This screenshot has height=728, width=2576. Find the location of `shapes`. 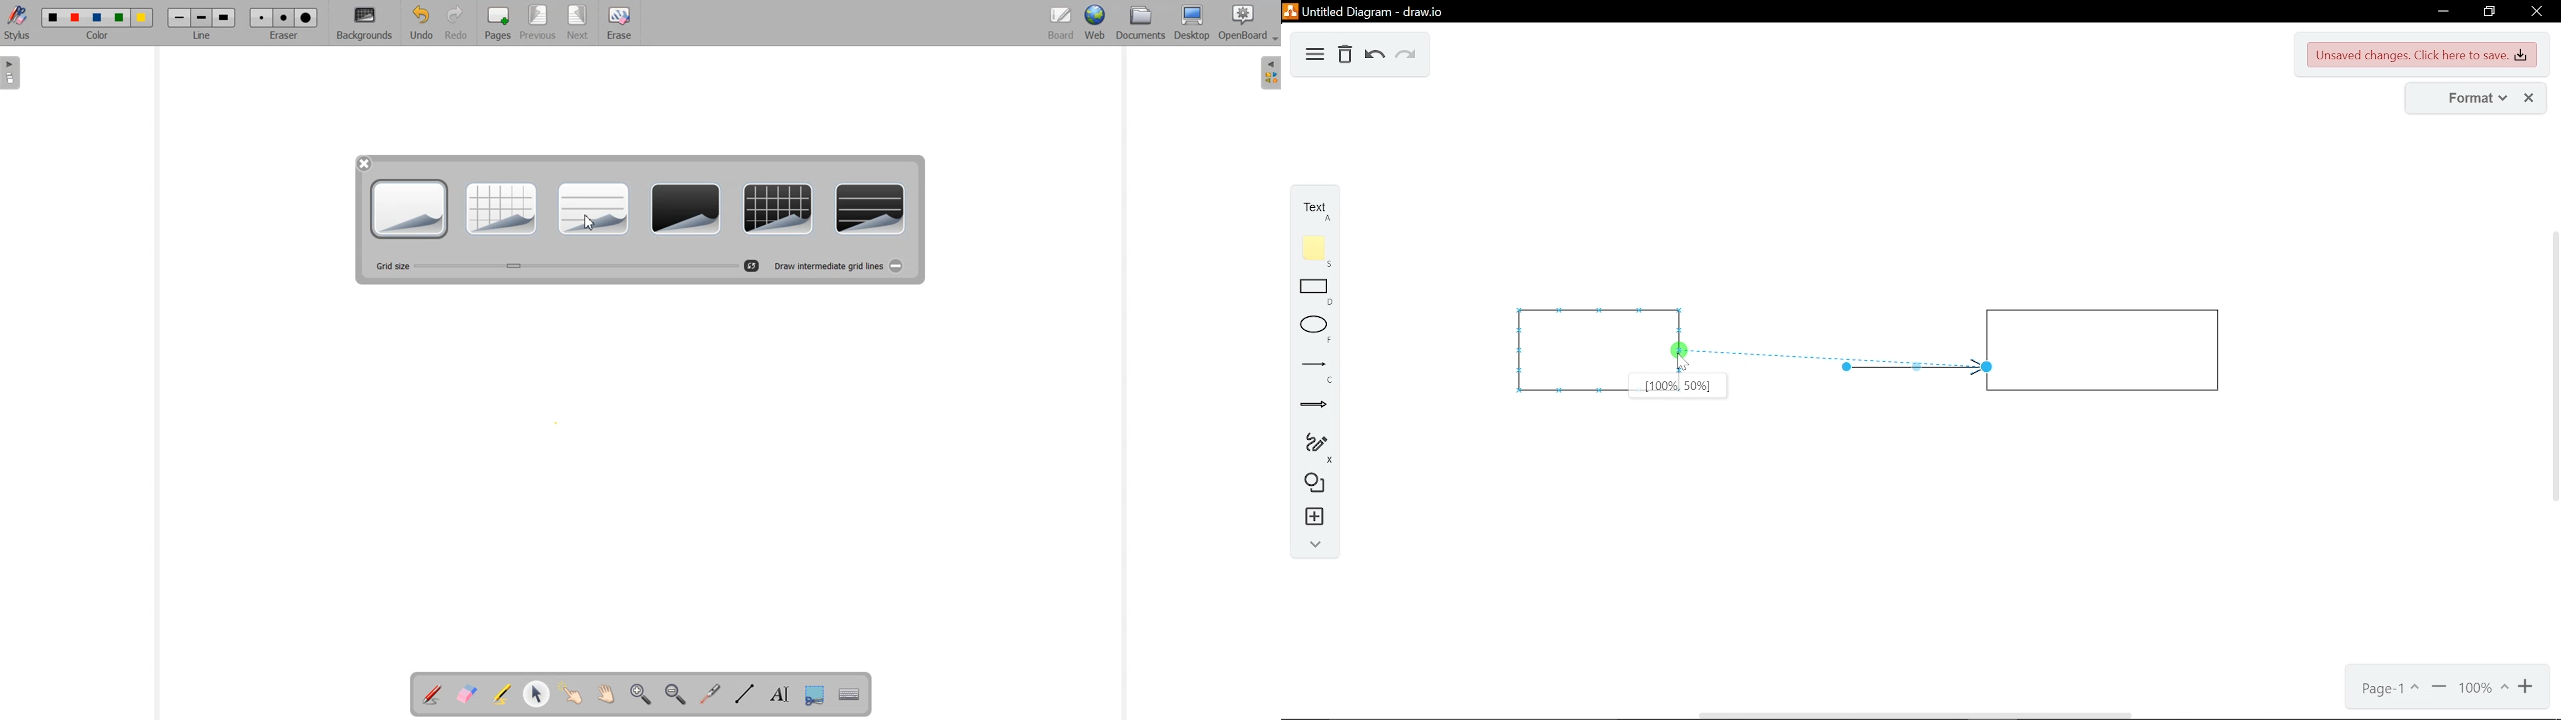

shapes is located at coordinates (1311, 482).